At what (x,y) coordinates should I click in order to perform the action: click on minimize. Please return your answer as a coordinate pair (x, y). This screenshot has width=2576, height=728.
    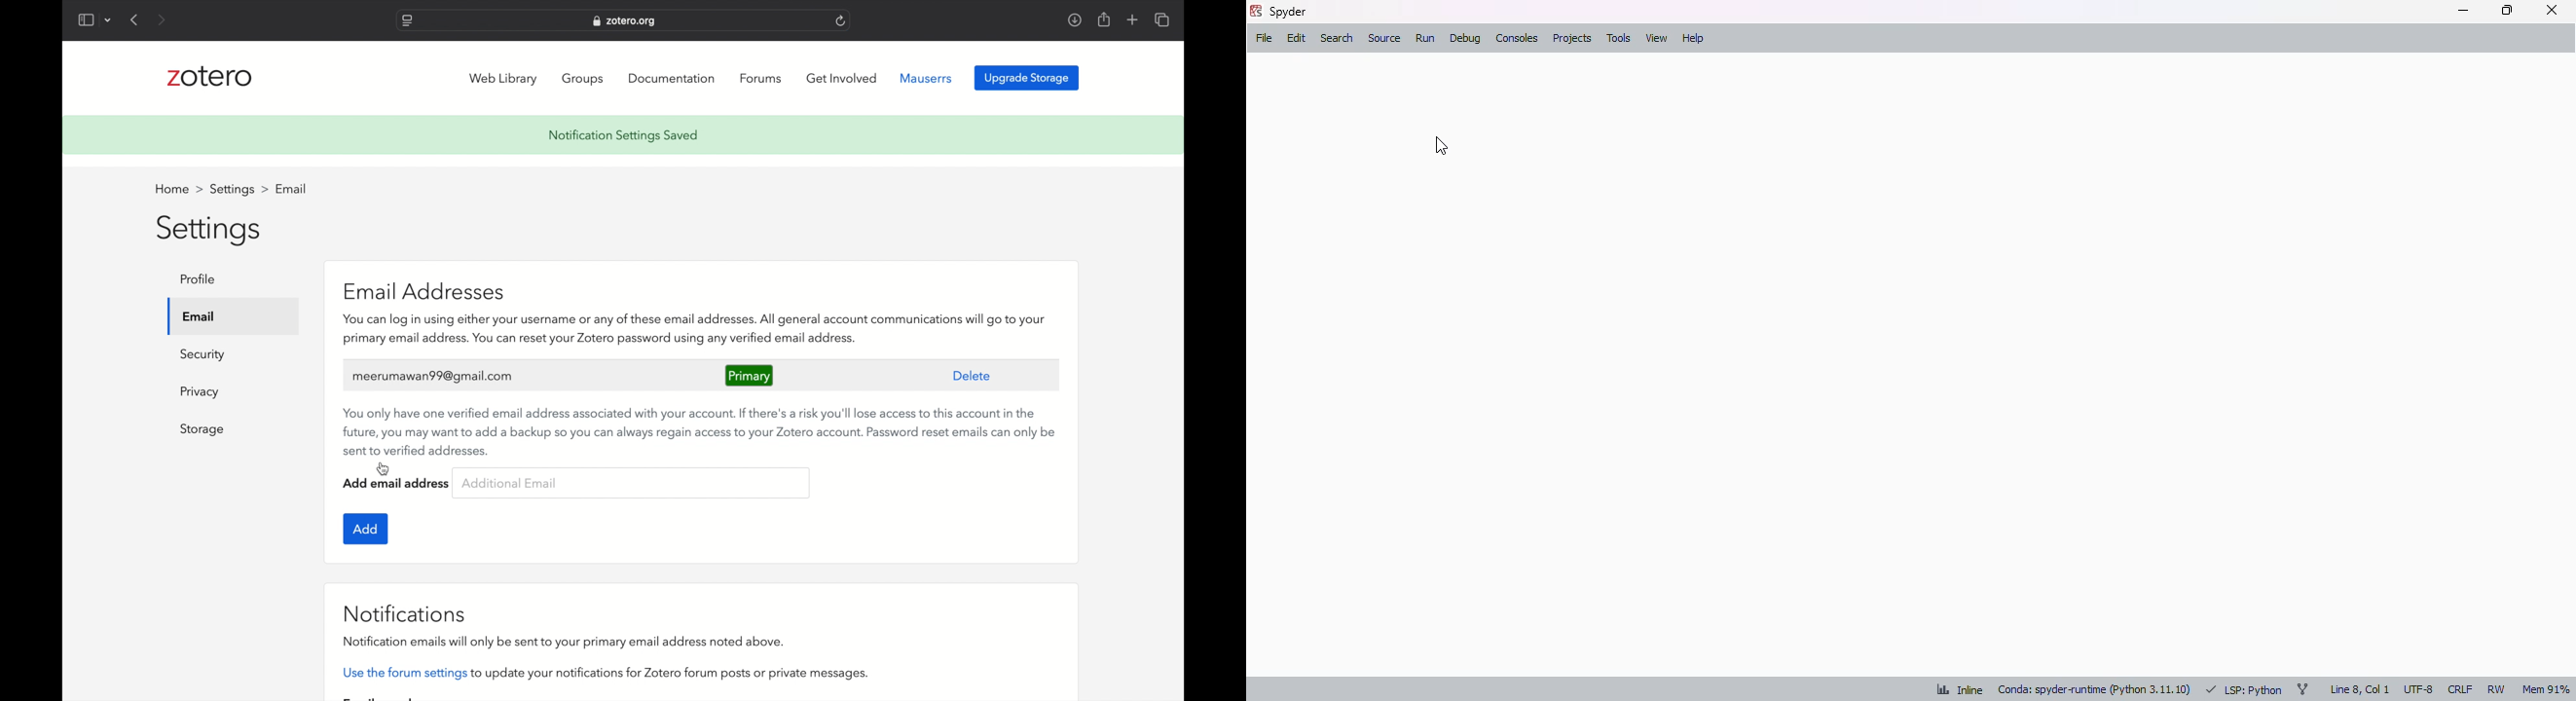
    Looking at the image, I should click on (2463, 11).